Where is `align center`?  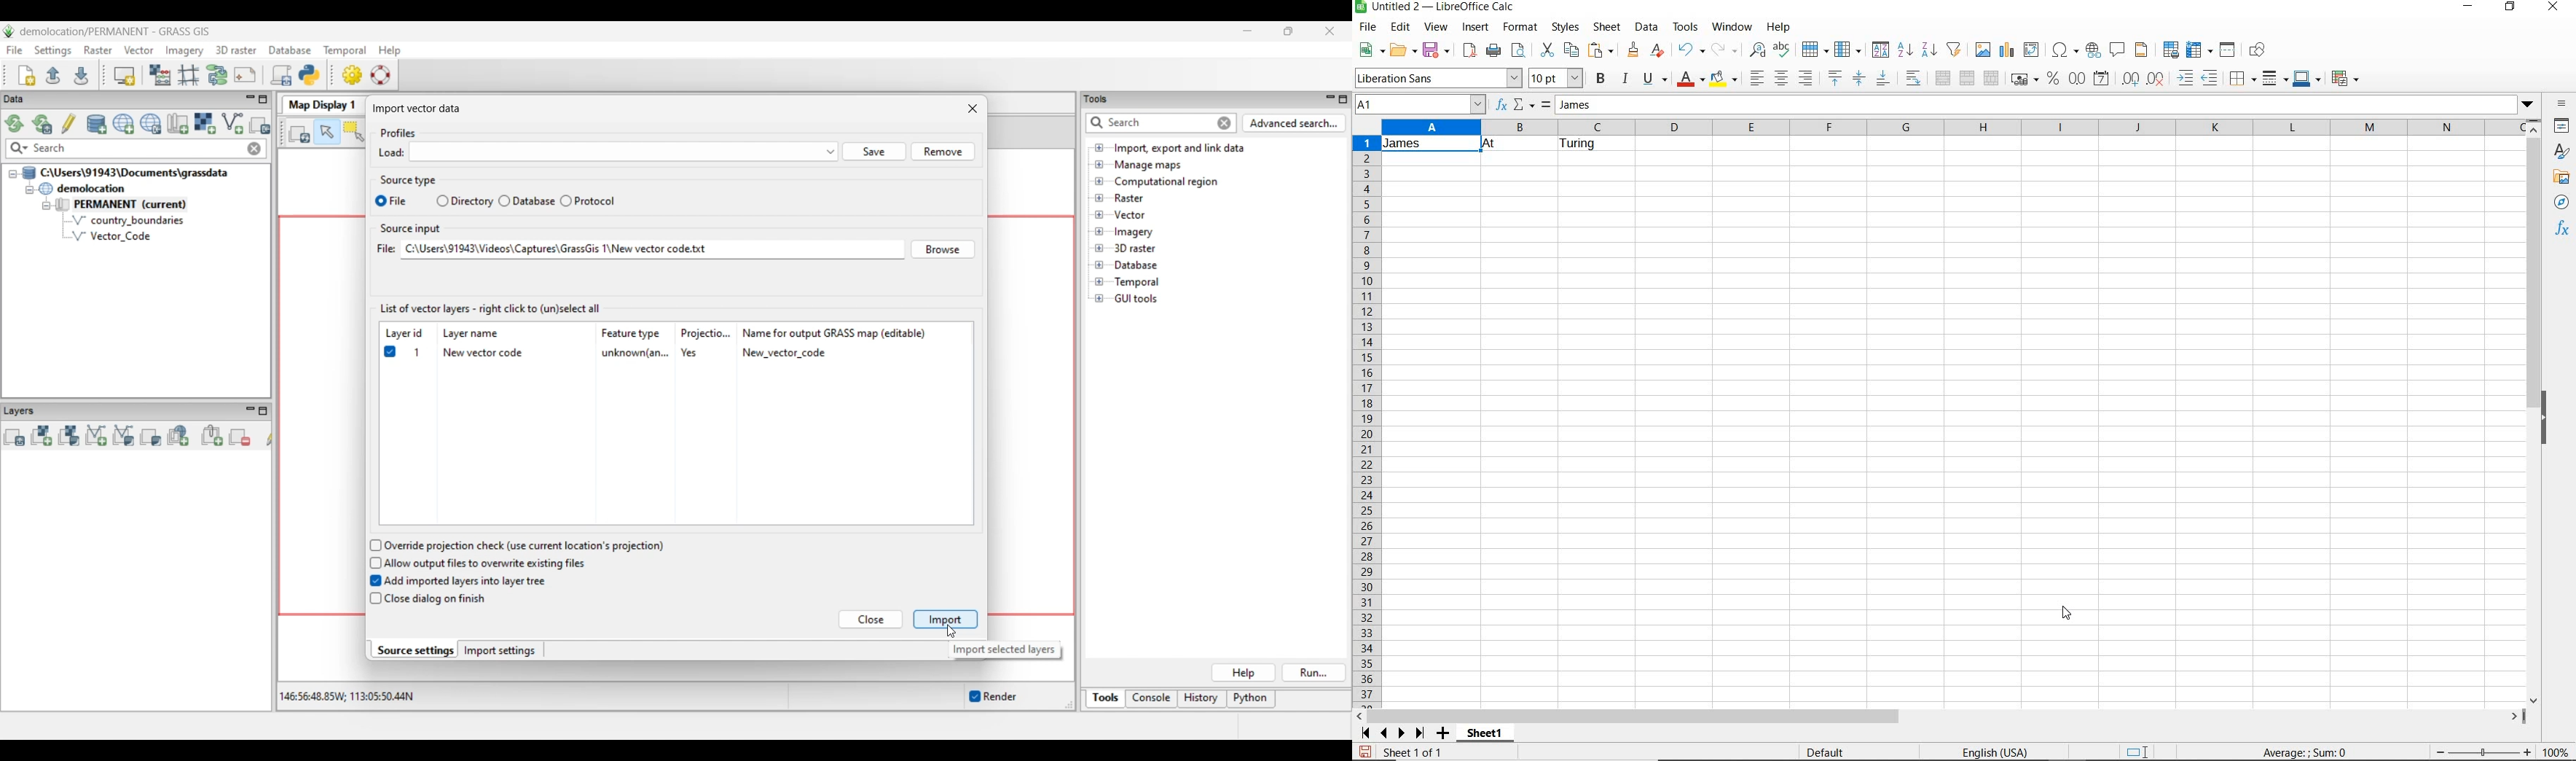
align center is located at coordinates (1780, 78).